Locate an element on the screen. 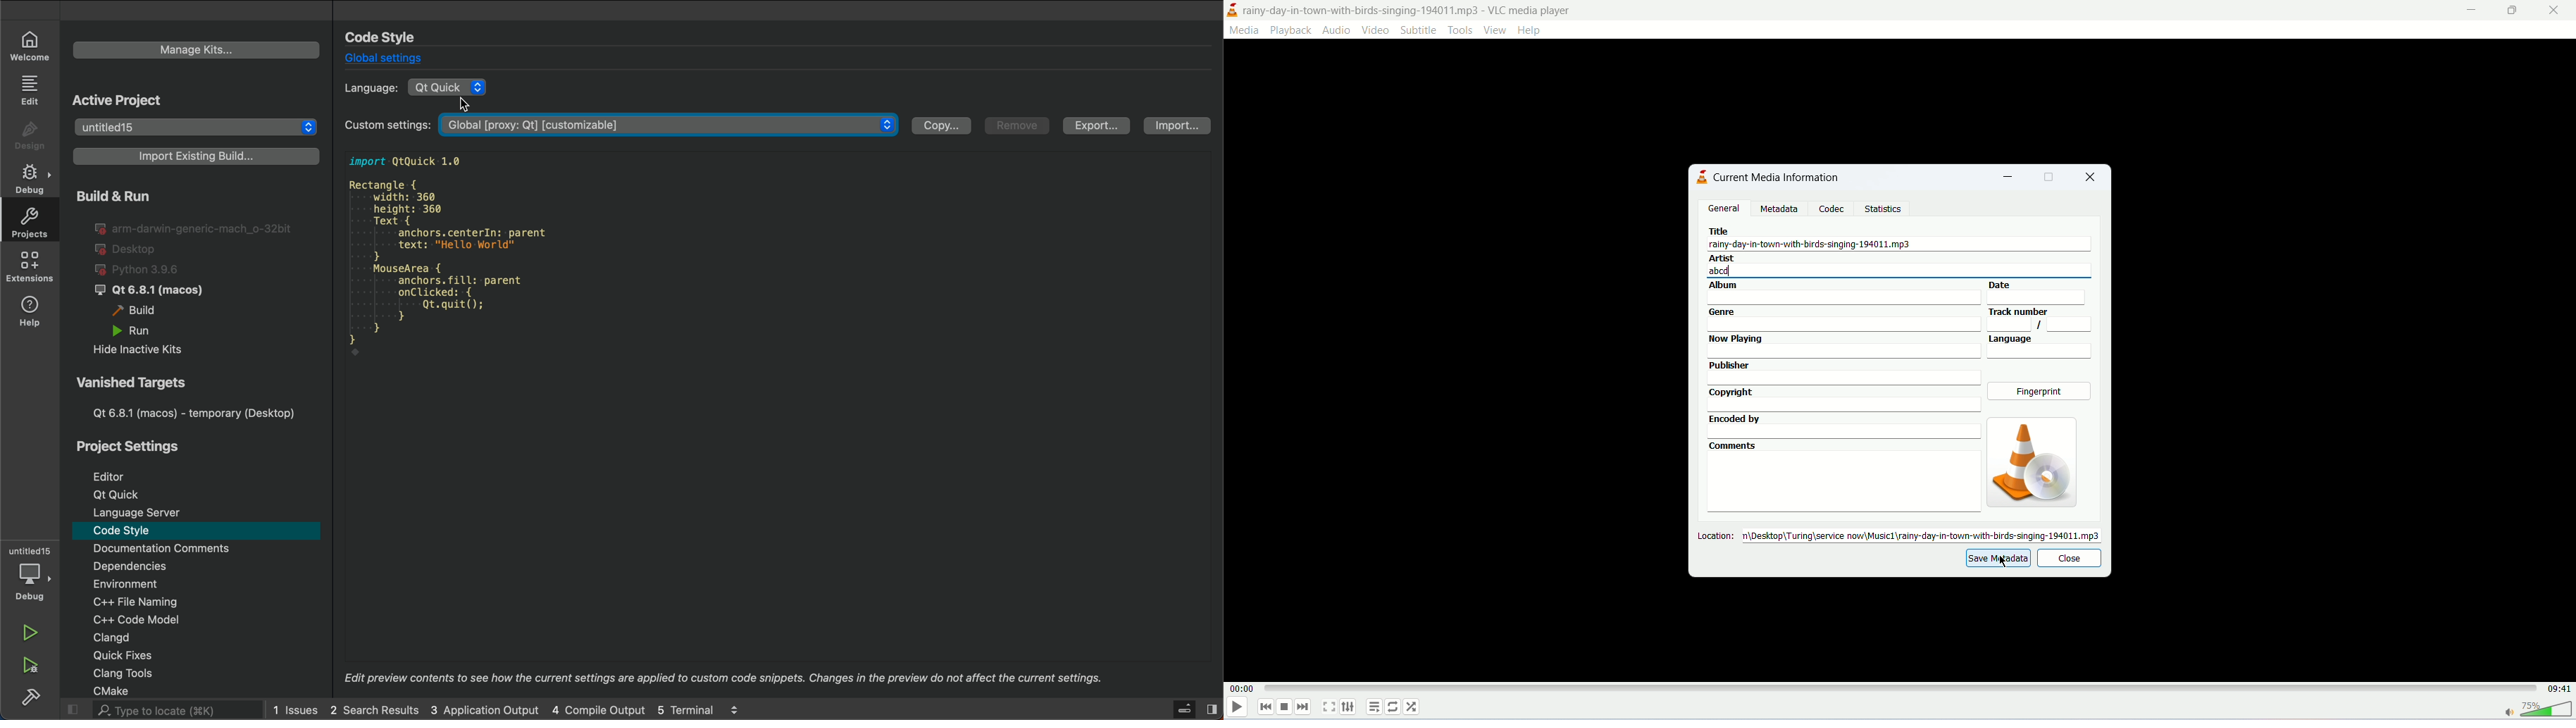 The width and height of the screenshot is (2576, 728). cursor is located at coordinates (464, 105).